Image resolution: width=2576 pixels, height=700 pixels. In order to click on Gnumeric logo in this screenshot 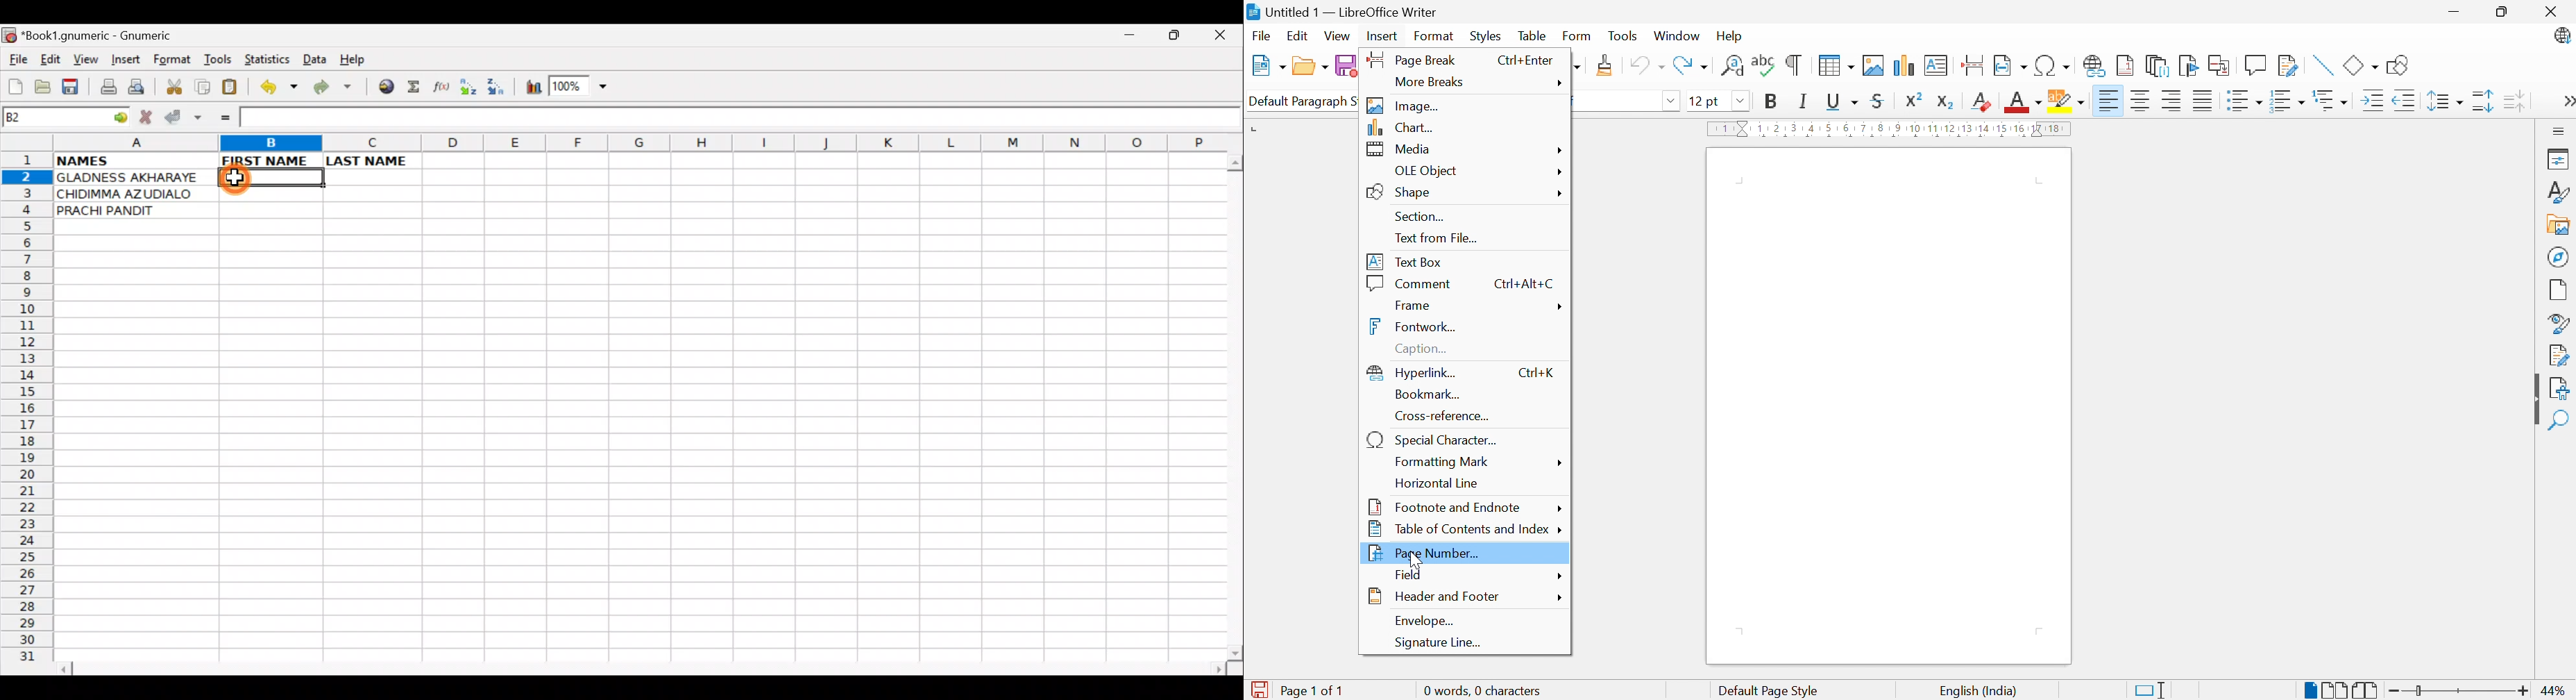, I will do `click(9, 36)`.